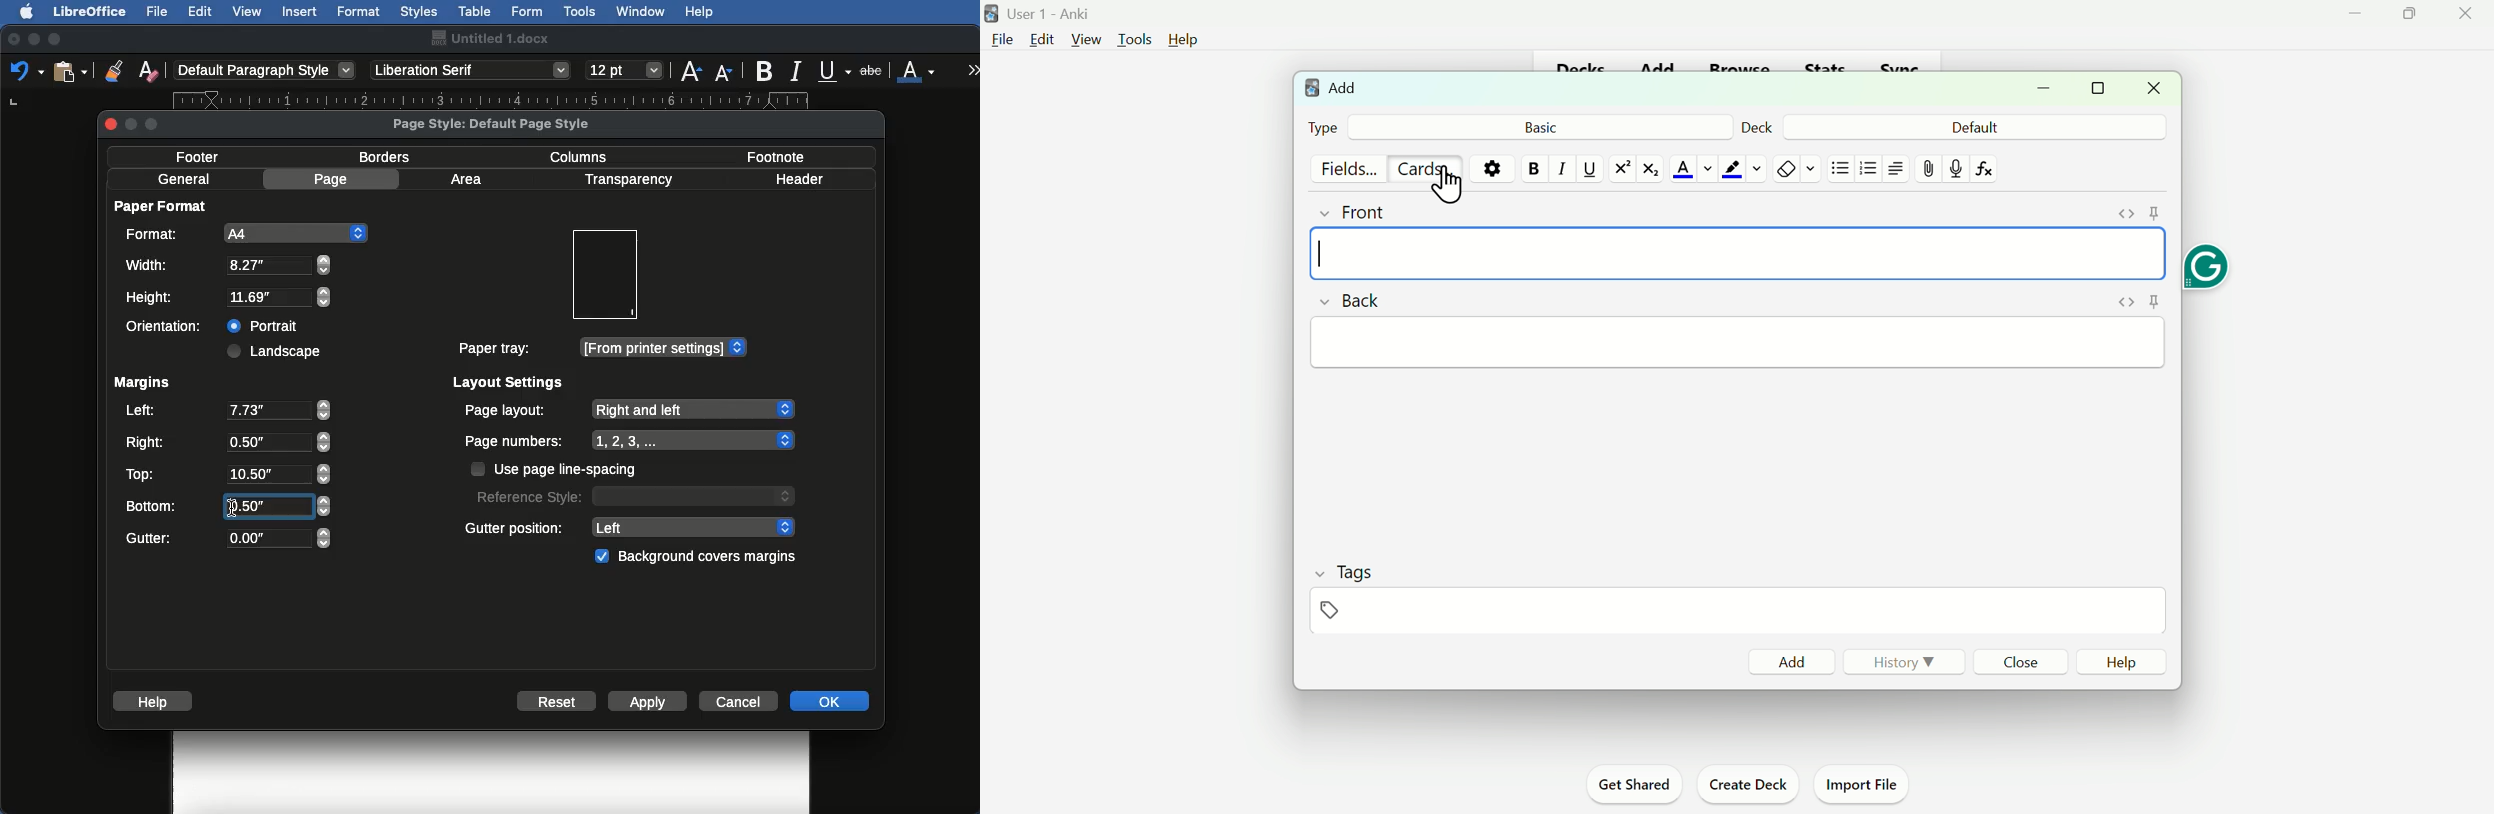 This screenshot has height=840, width=2520. Describe the element at coordinates (1635, 786) in the screenshot. I see `Get Shared` at that location.